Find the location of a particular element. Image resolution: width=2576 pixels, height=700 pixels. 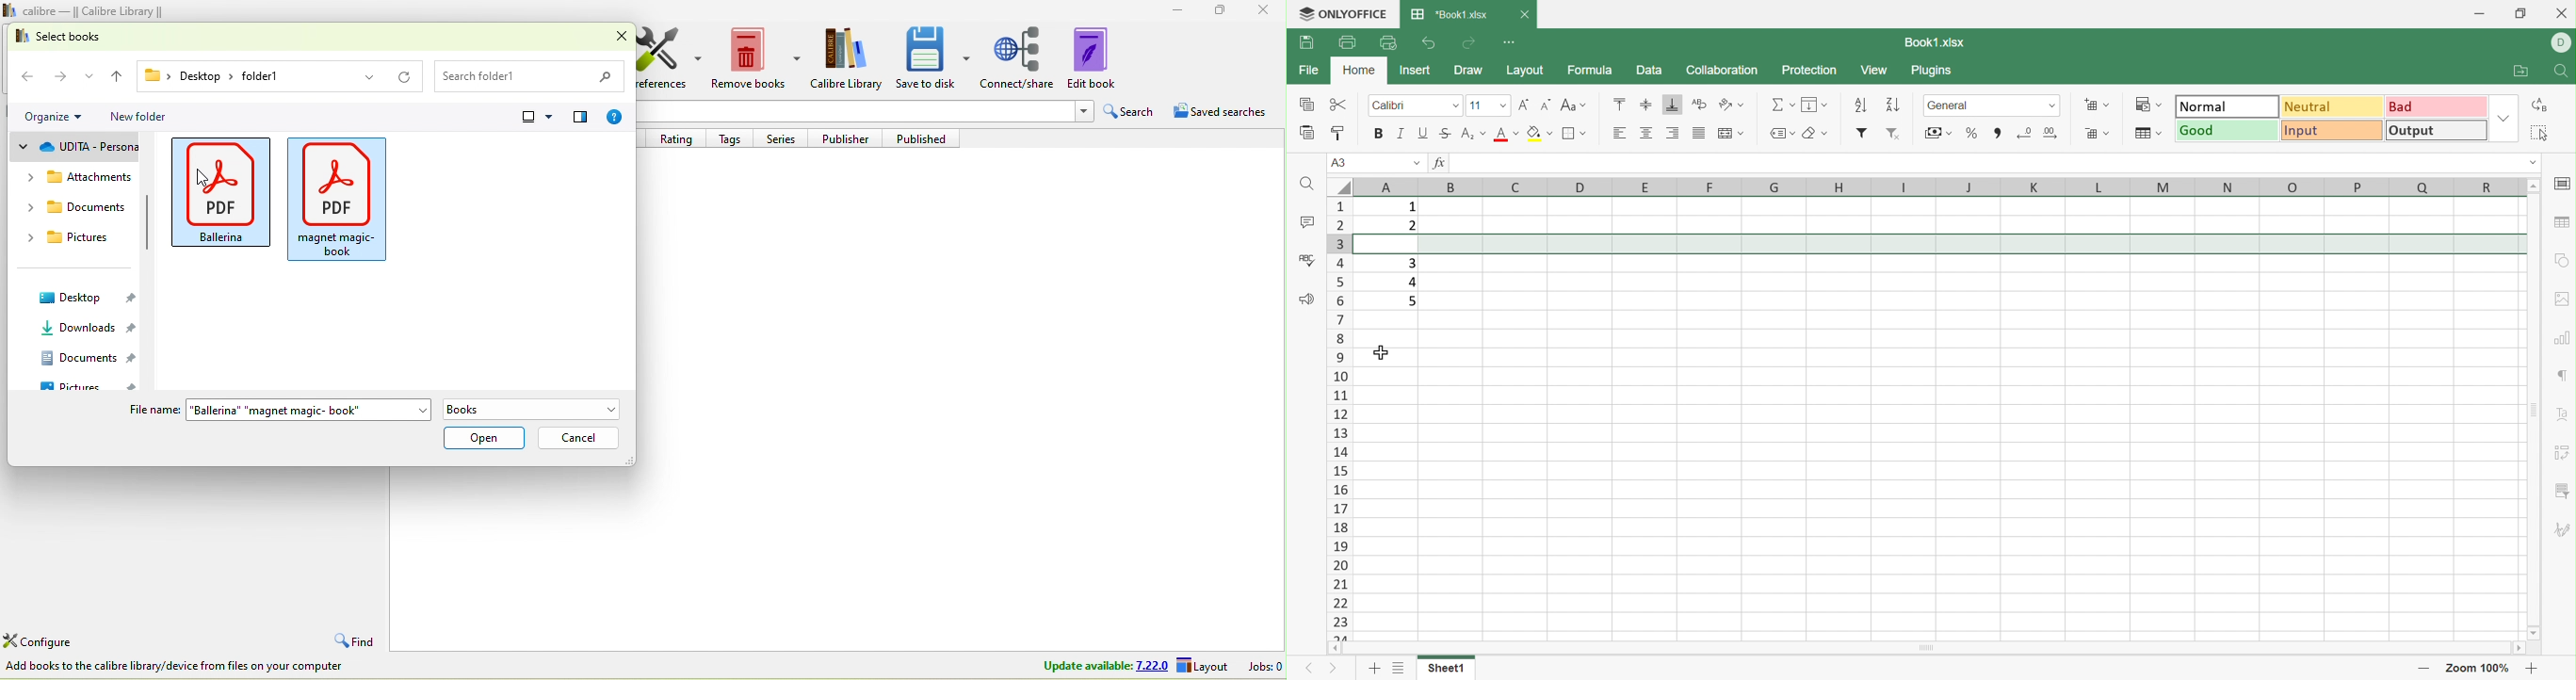

Drop Down is located at coordinates (1455, 105).